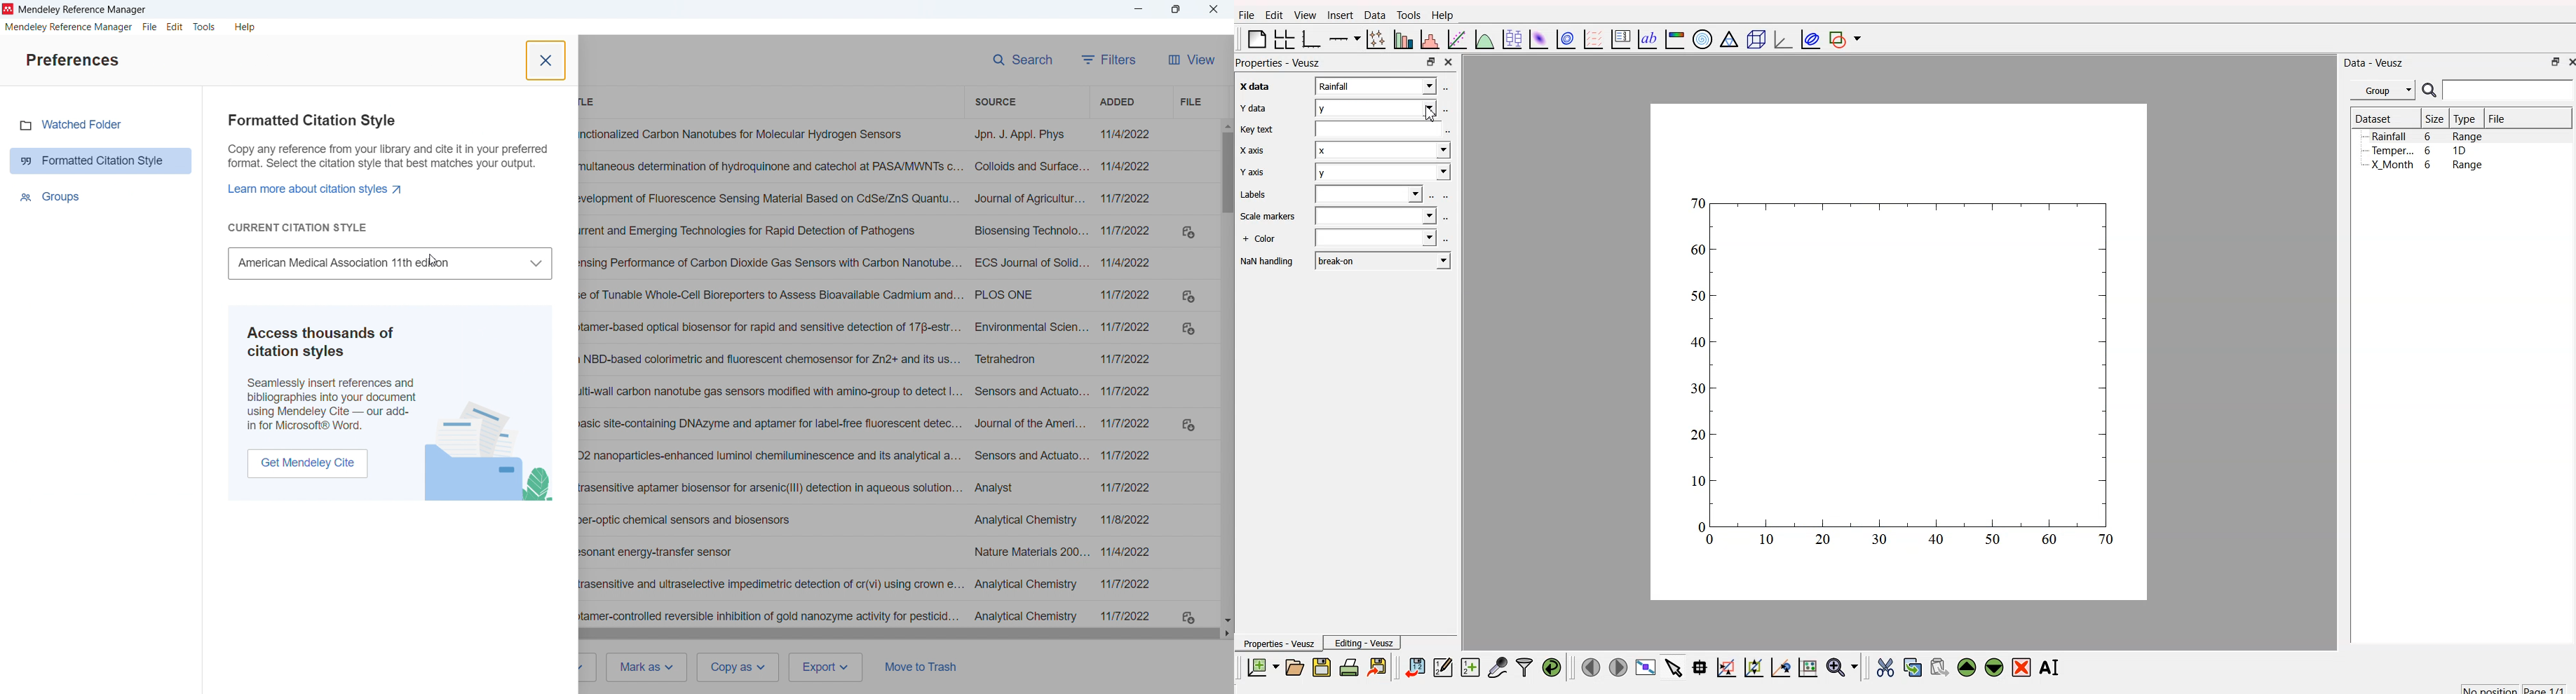 This screenshot has width=2576, height=700. What do you see at coordinates (1193, 60) in the screenshot?
I see `View ` at bounding box center [1193, 60].